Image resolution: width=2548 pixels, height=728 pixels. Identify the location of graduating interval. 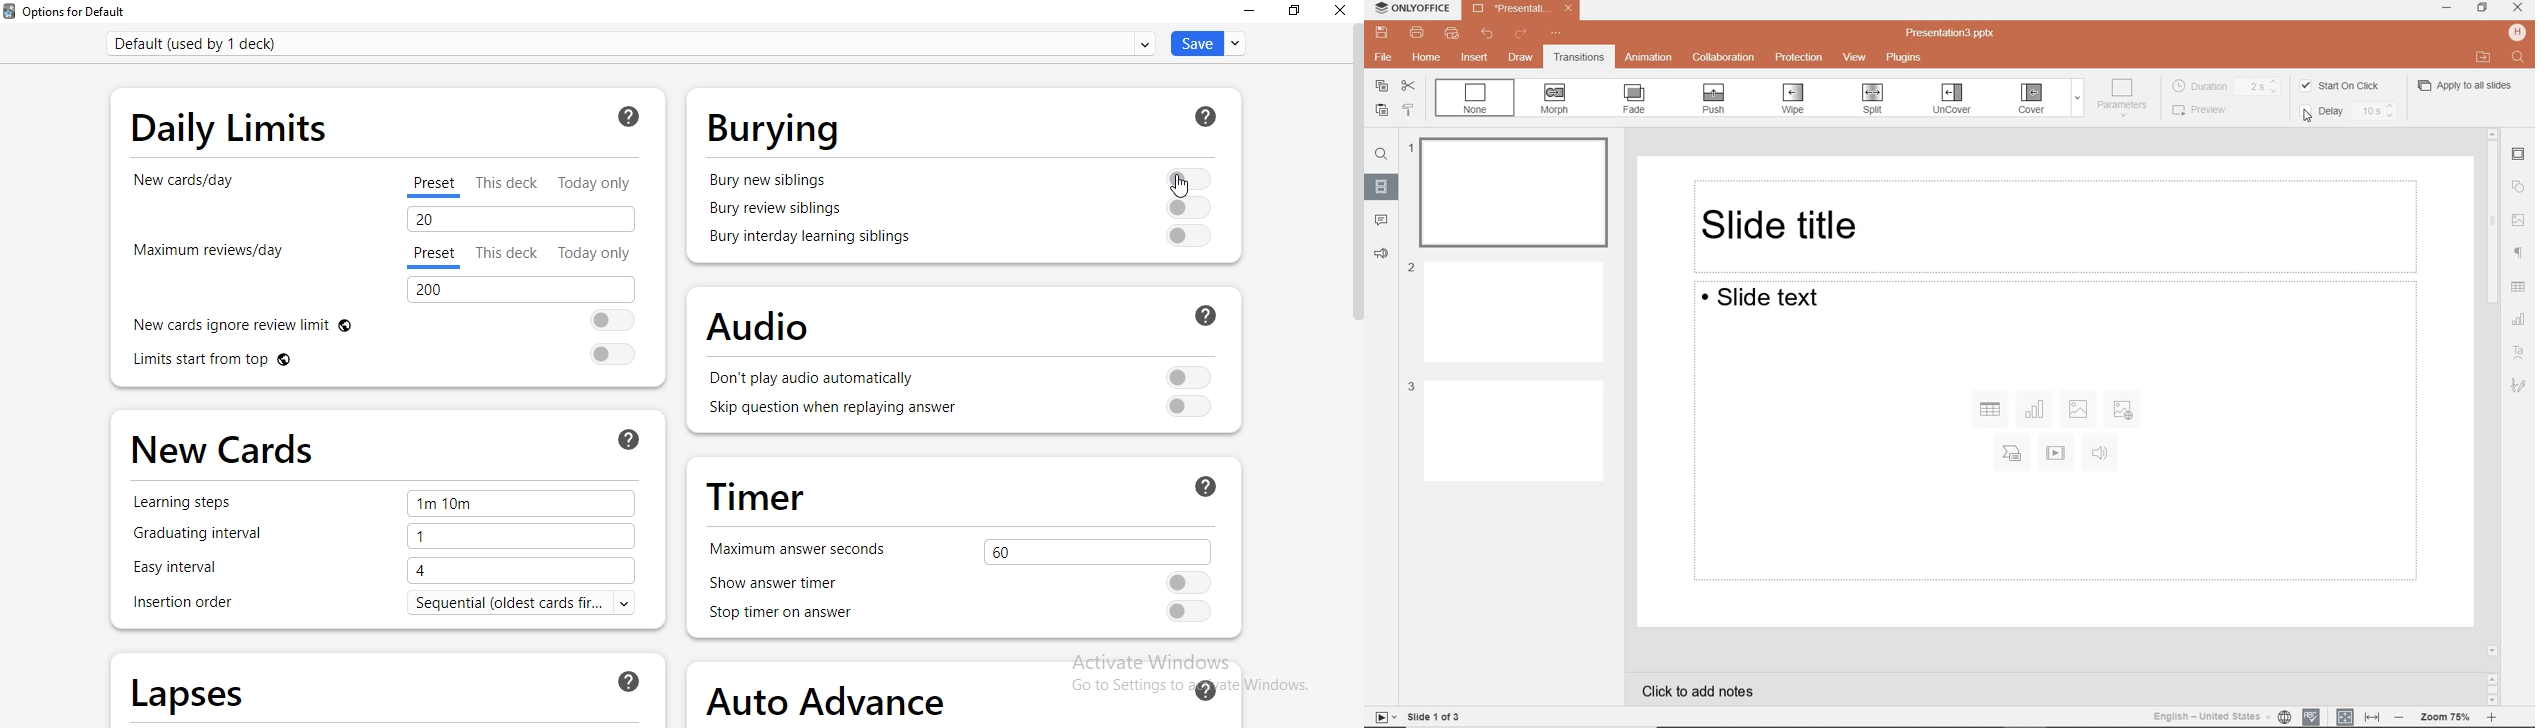
(212, 539).